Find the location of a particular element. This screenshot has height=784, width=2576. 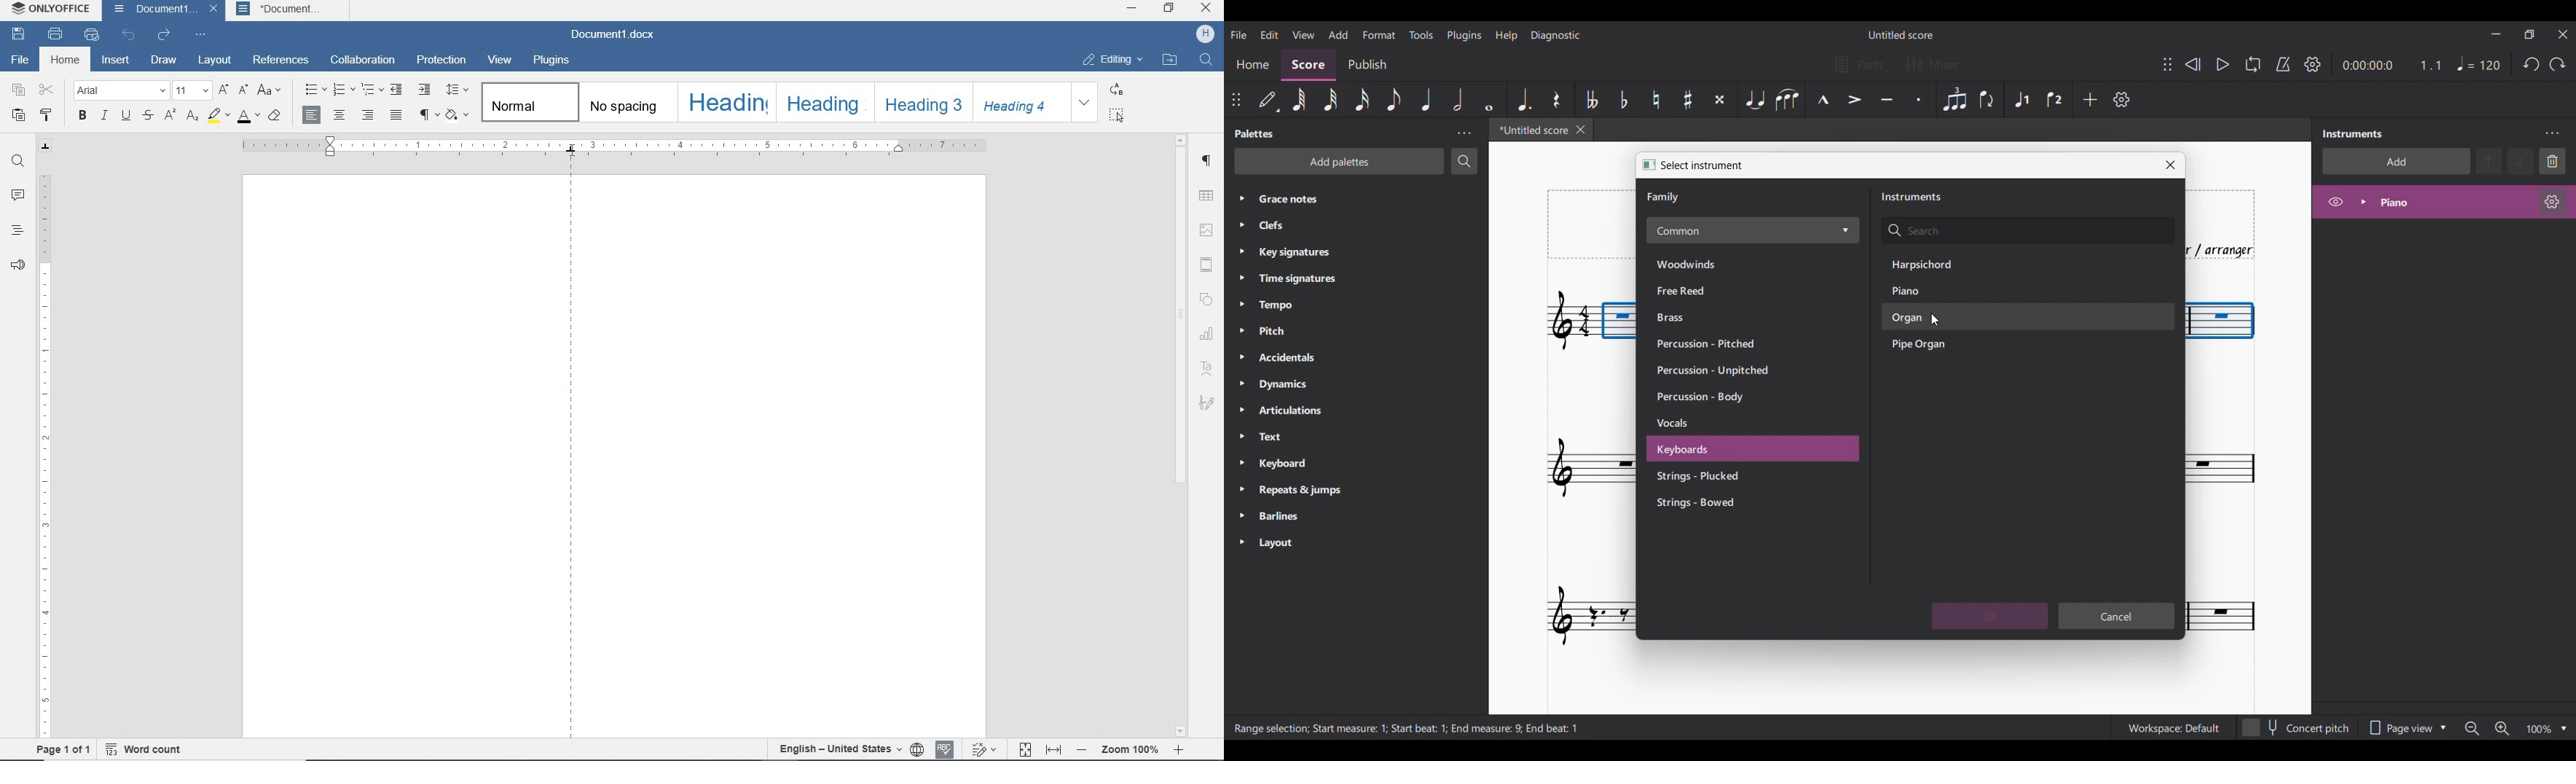

MINIMIZE is located at coordinates (1133, 8).